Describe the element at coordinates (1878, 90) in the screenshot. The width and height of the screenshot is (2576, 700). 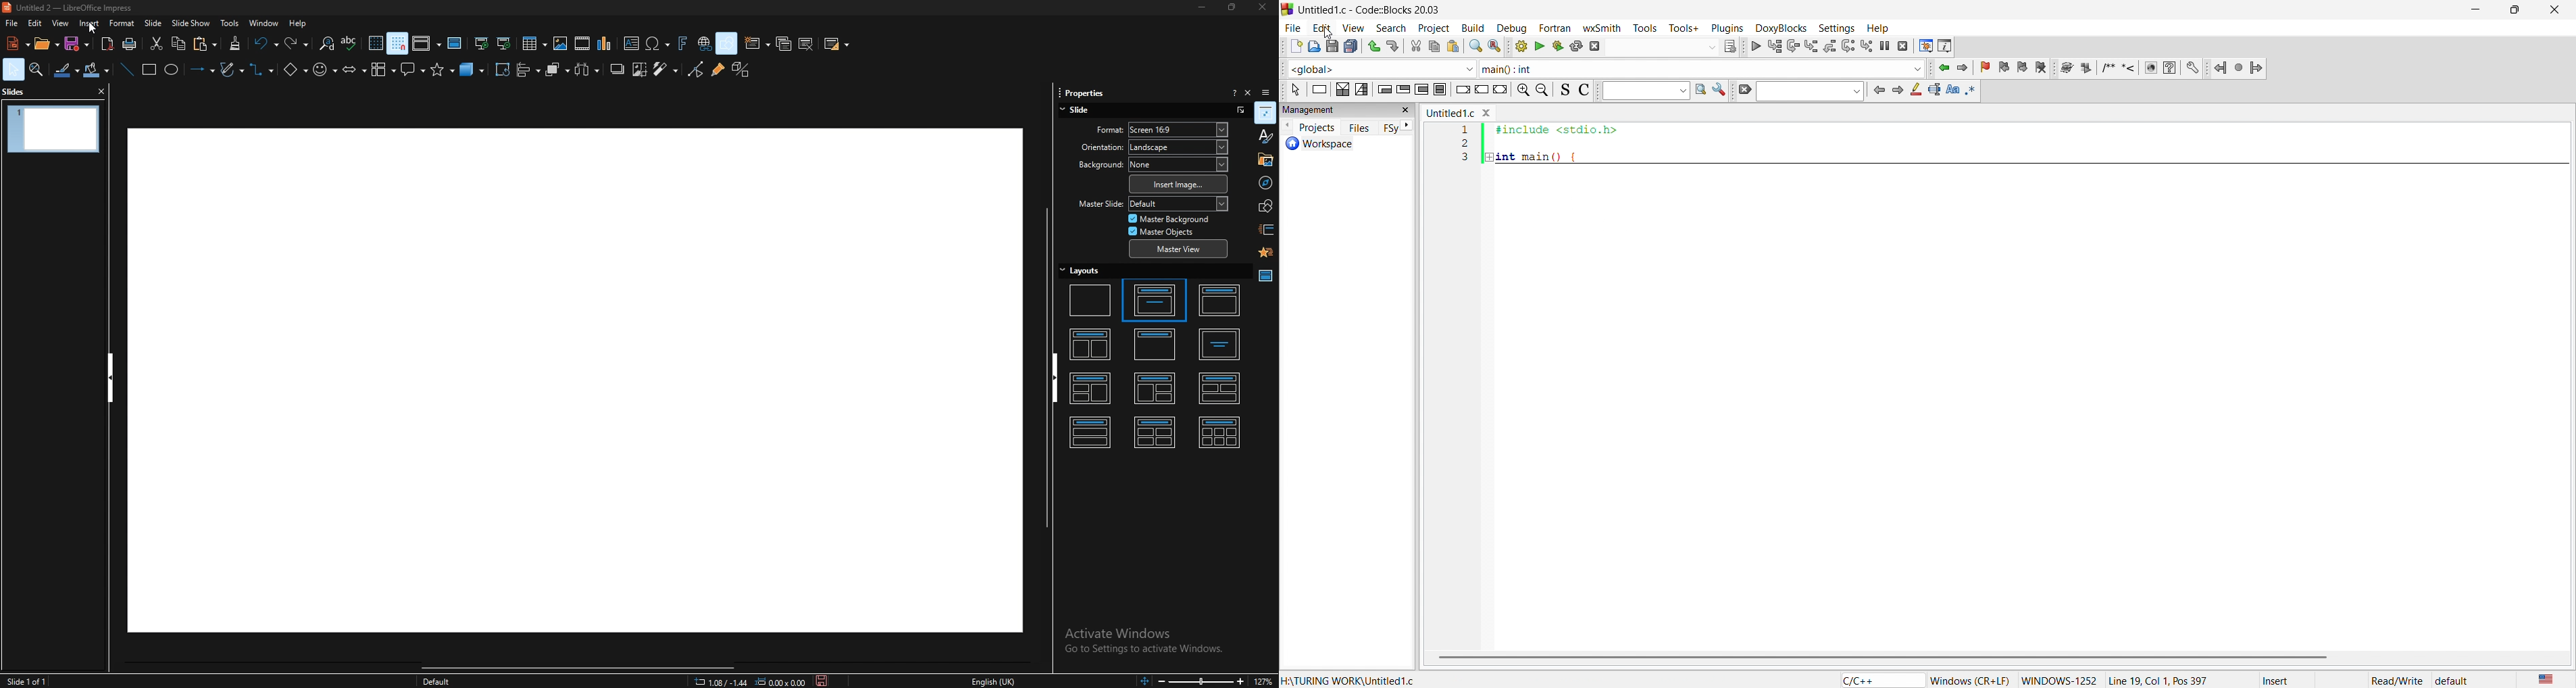
I see `prev` at that location.